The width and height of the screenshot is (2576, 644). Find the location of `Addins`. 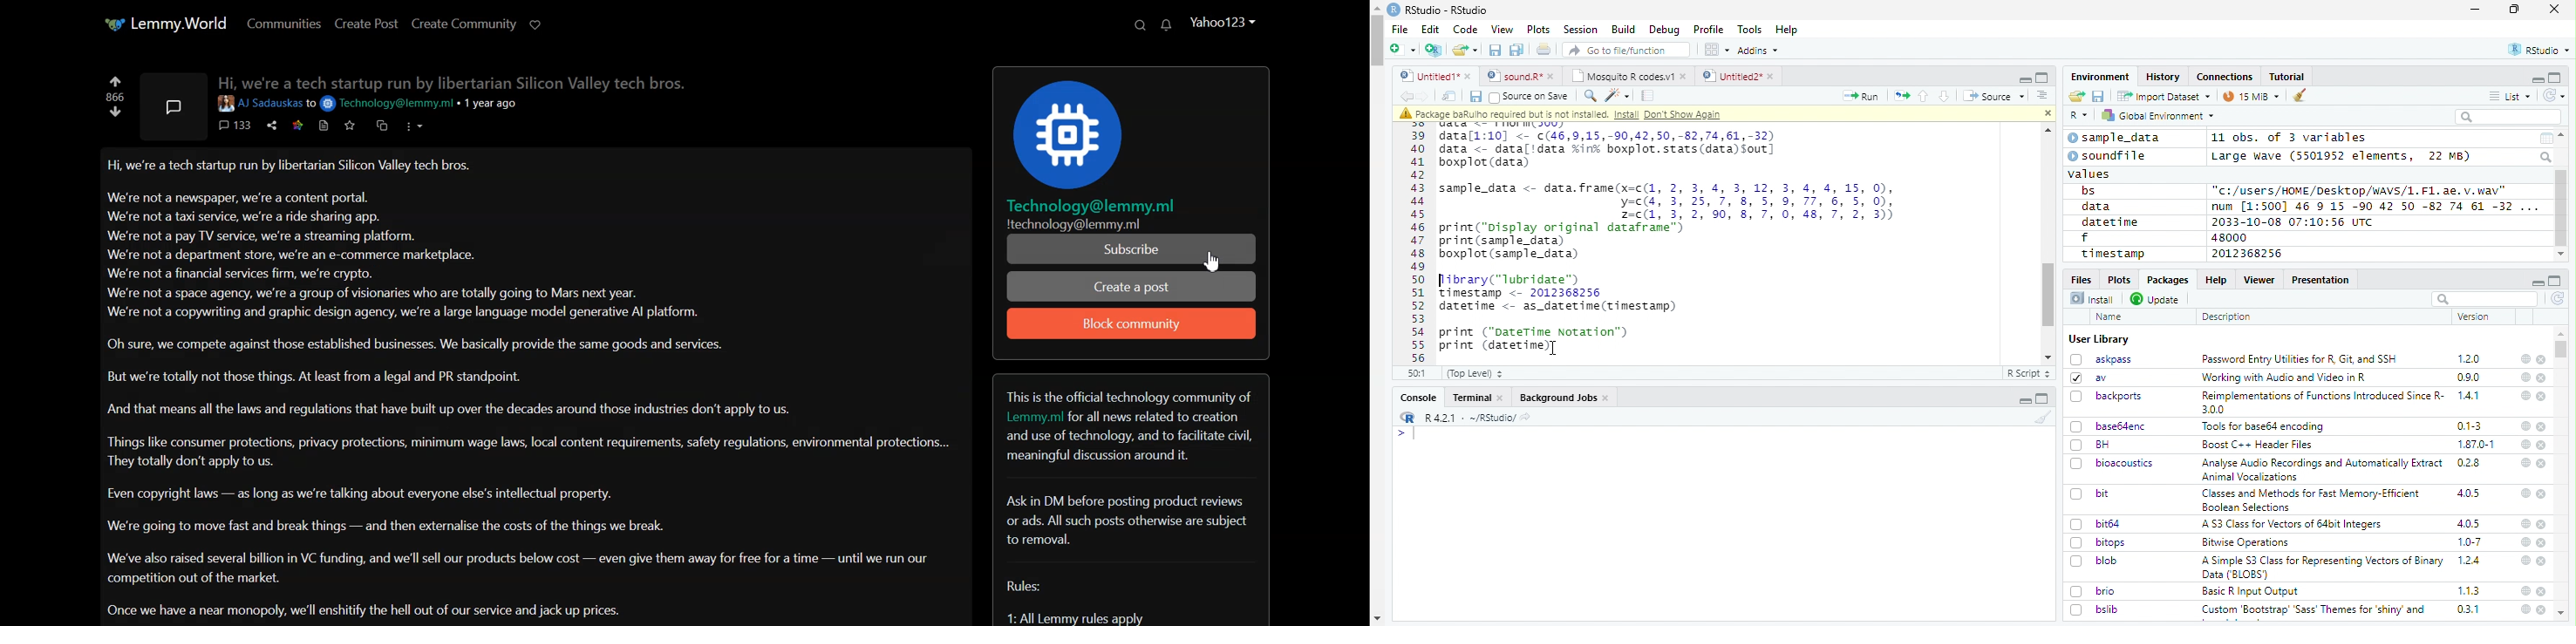

Addins is located at coordinates (1758, 51).